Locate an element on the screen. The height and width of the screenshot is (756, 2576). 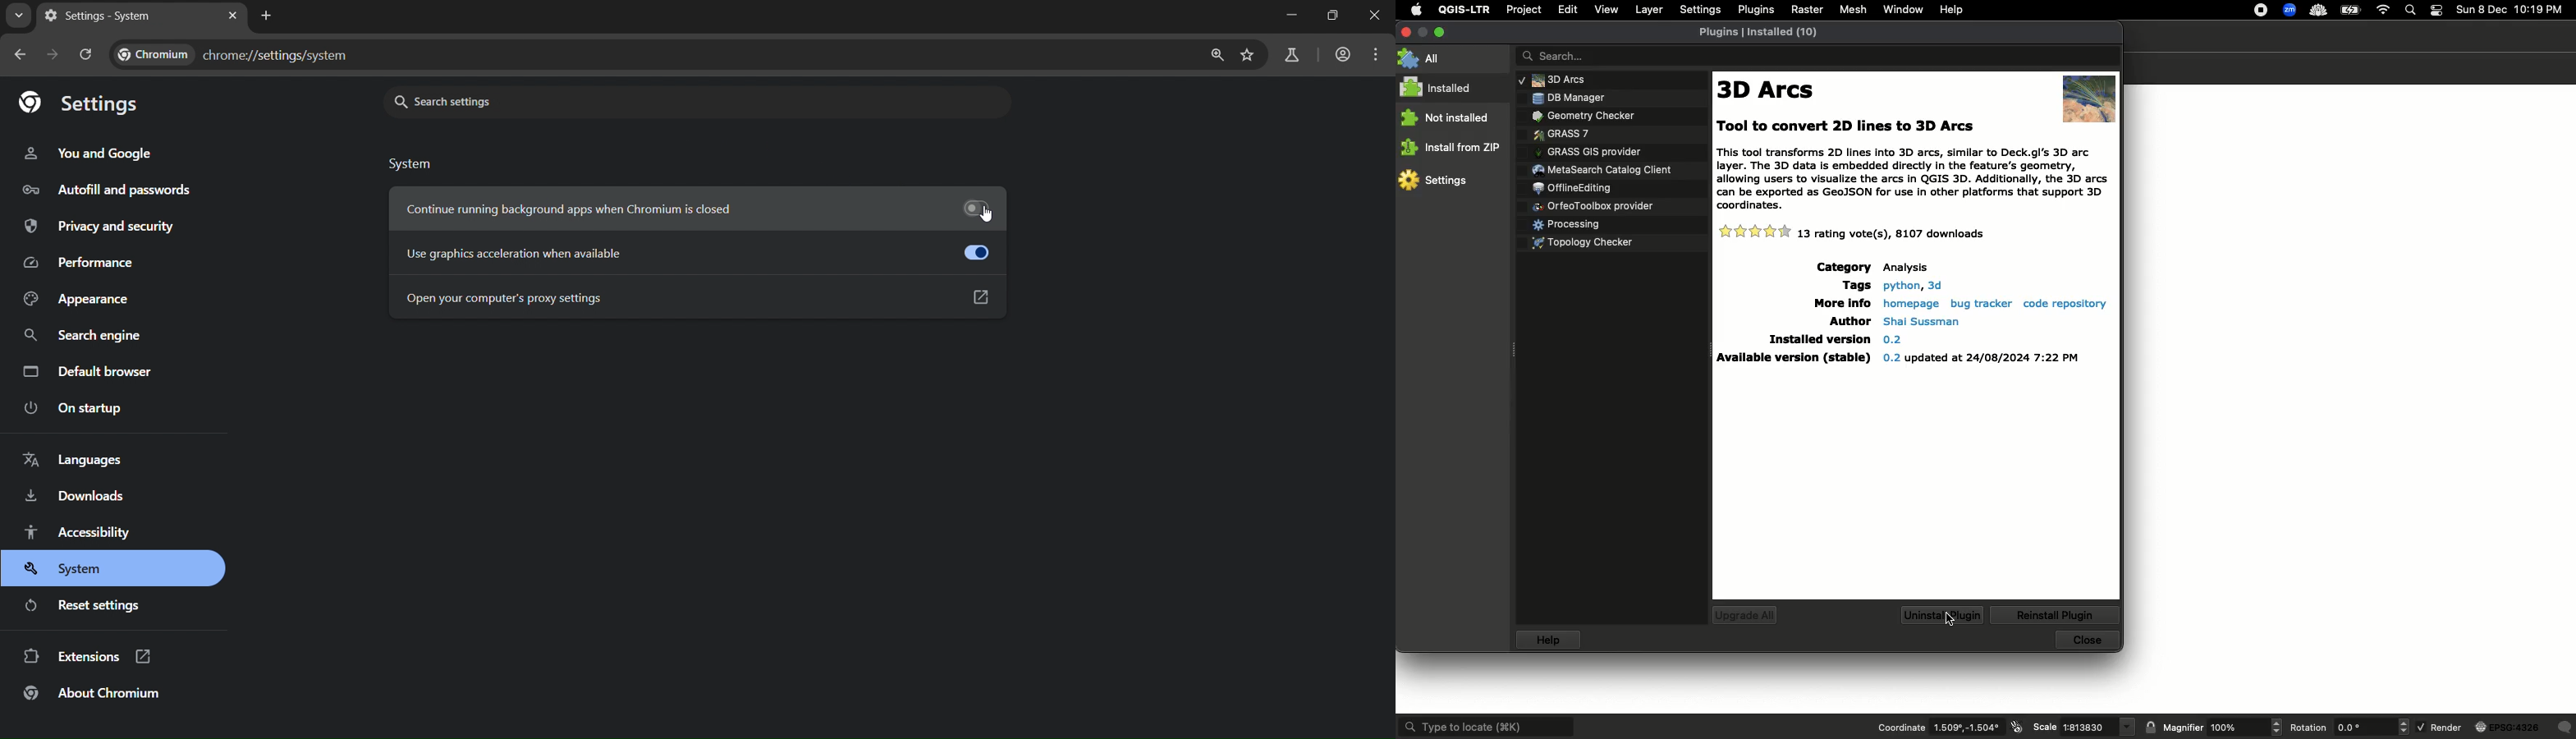
Plugins is located at coordinates (1579, 113).